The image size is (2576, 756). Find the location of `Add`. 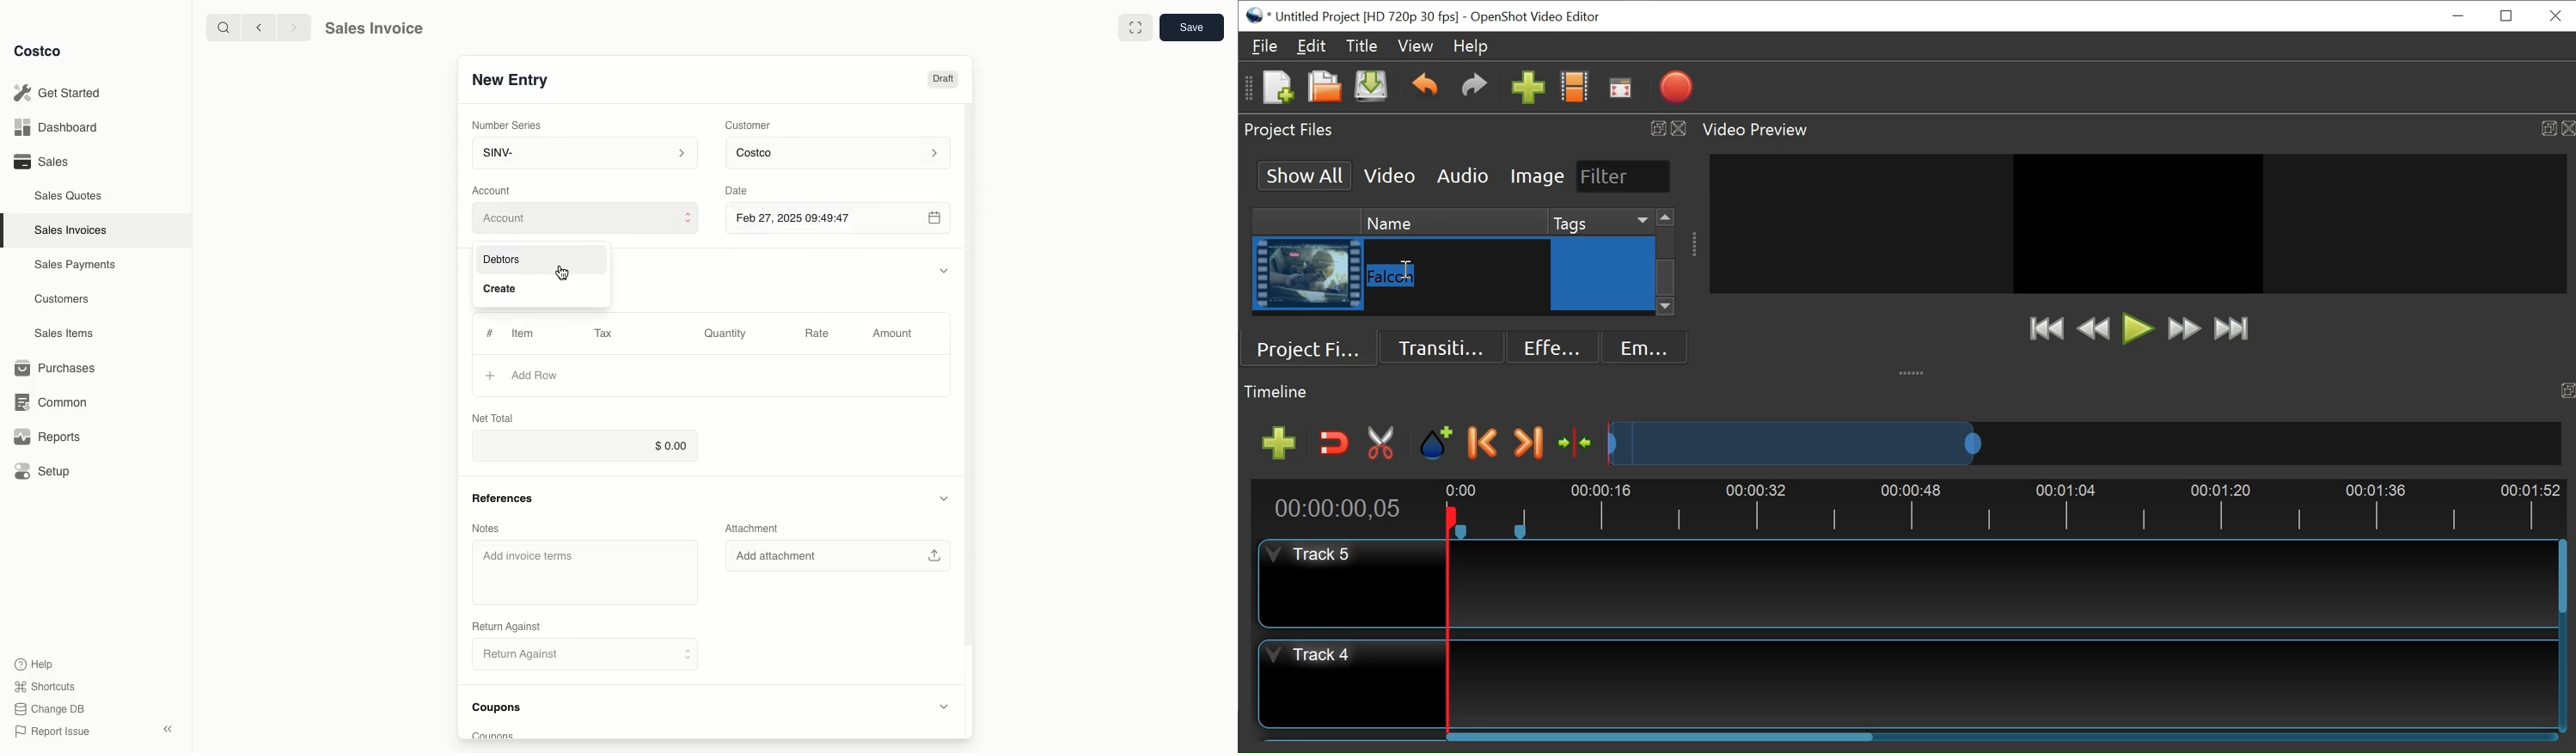

Add is located at coordinates (489, 375).